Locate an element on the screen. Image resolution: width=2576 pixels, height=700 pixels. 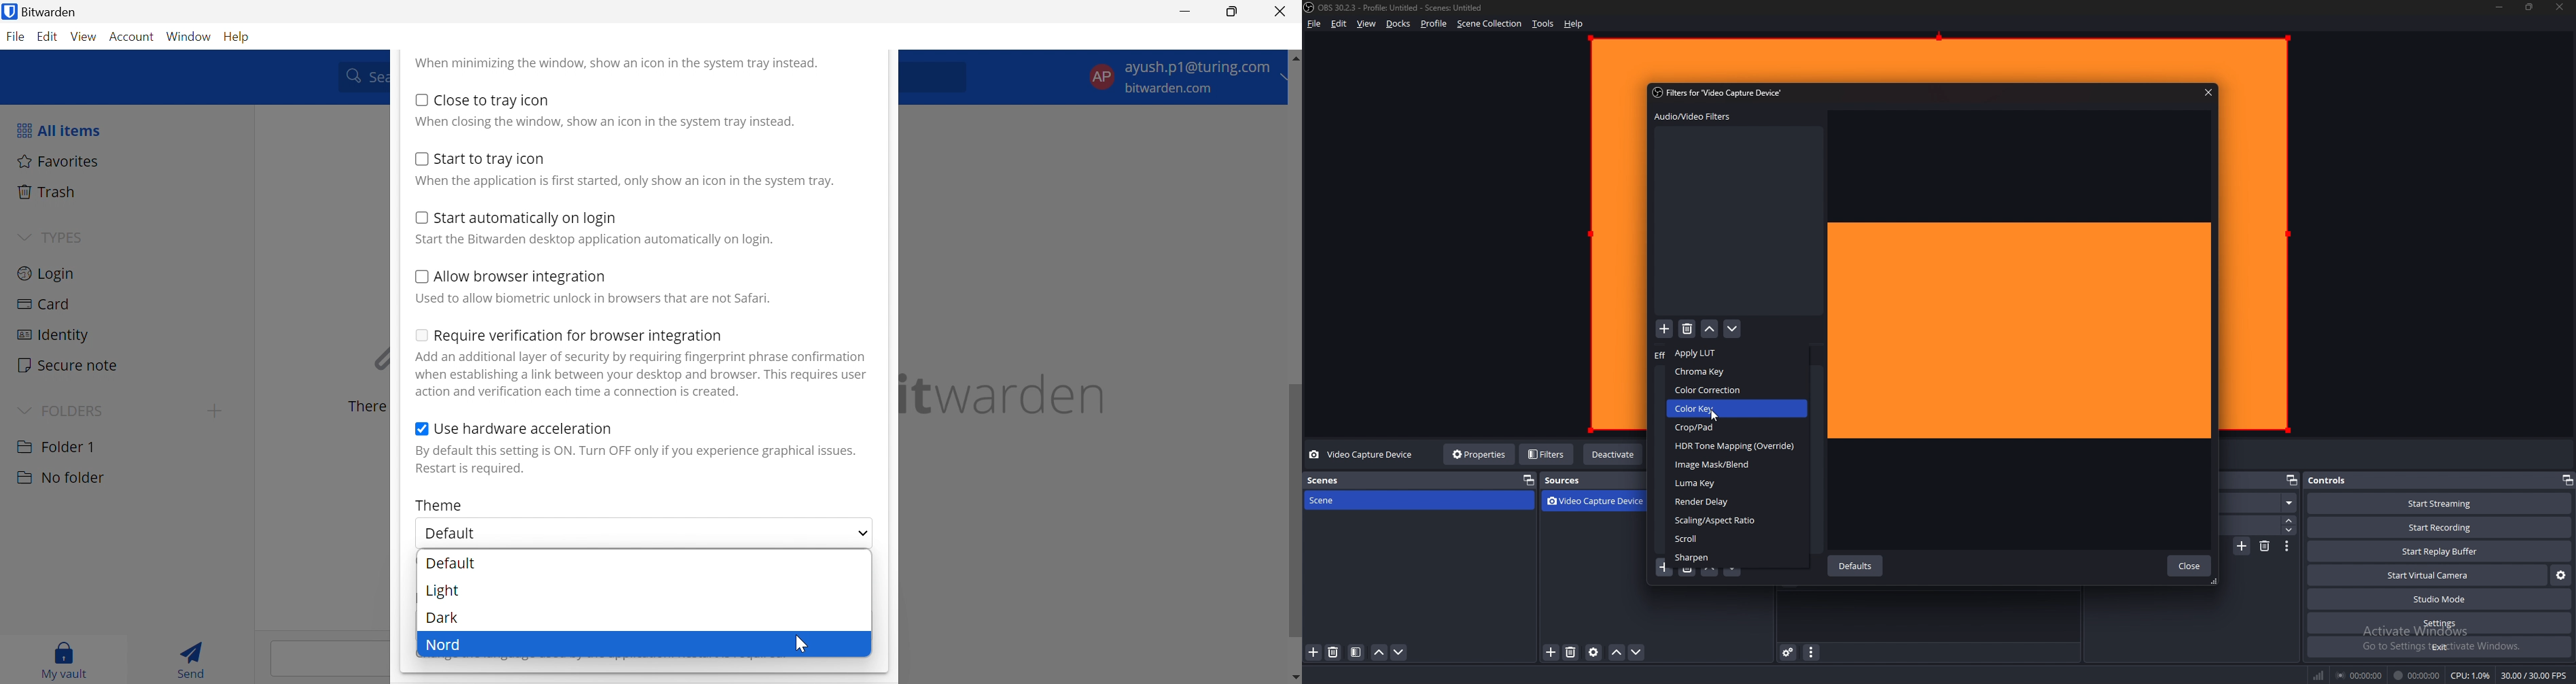
move source up is located at coordinates (1617, 653).